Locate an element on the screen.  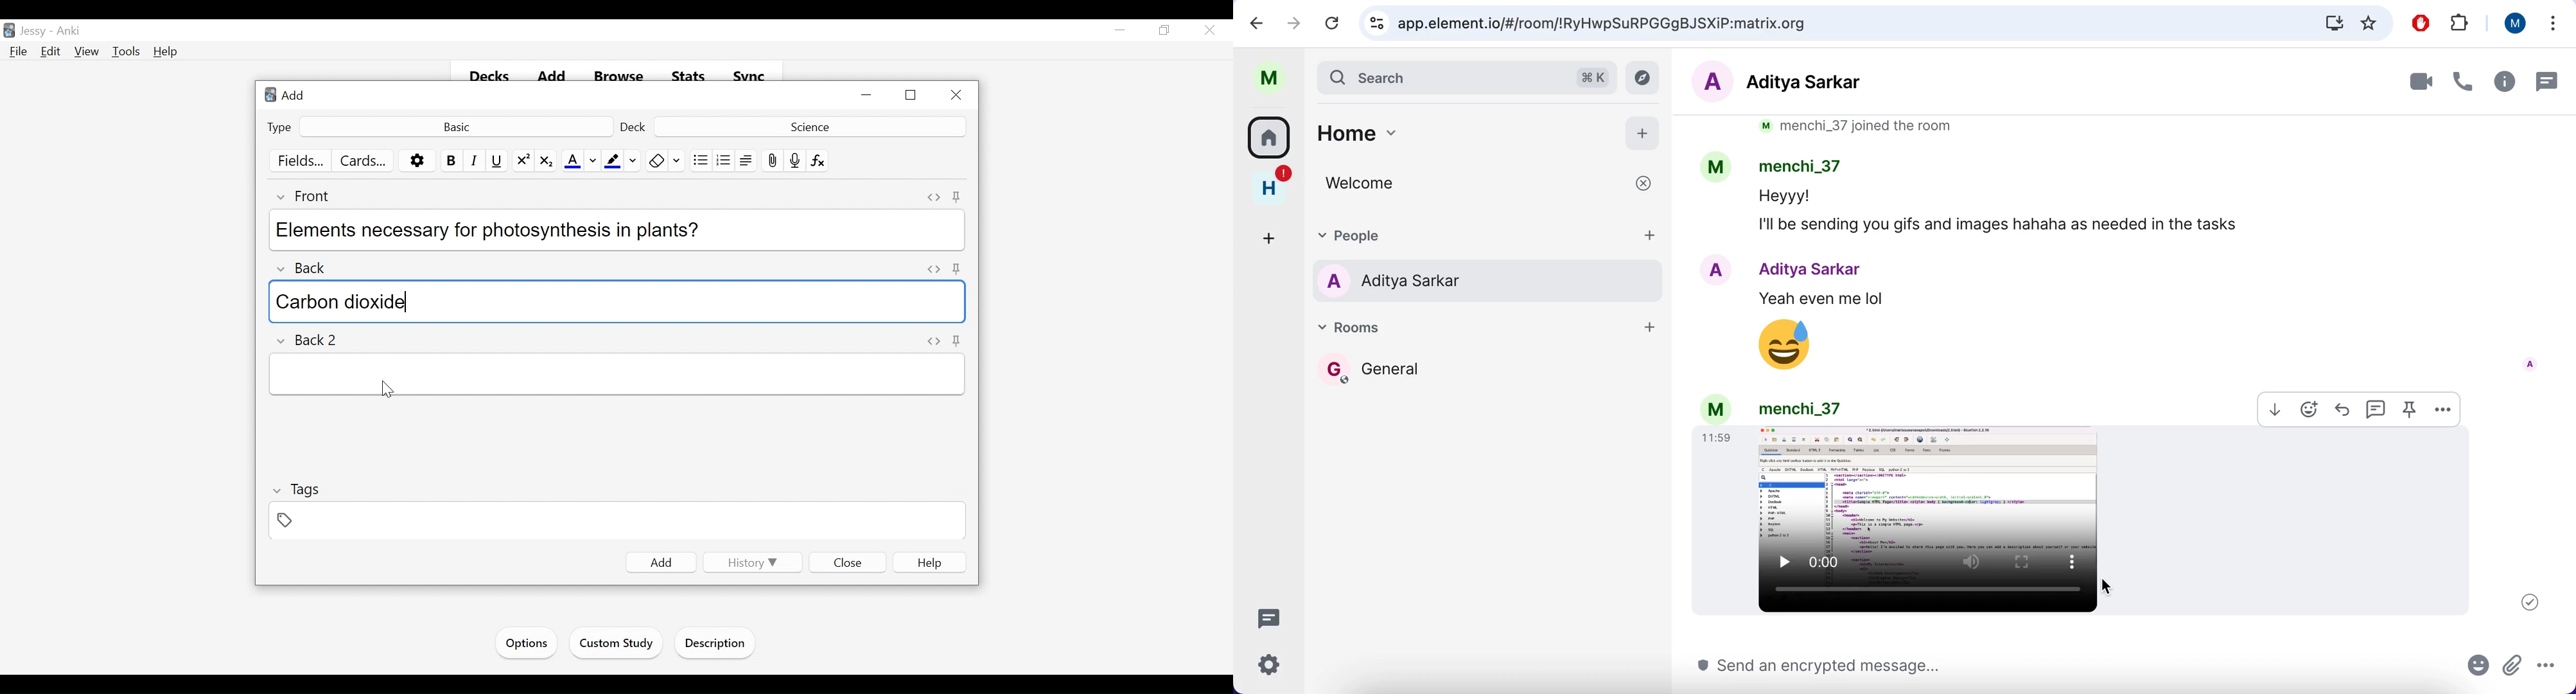
Equation is located at coordinates (818, 161).